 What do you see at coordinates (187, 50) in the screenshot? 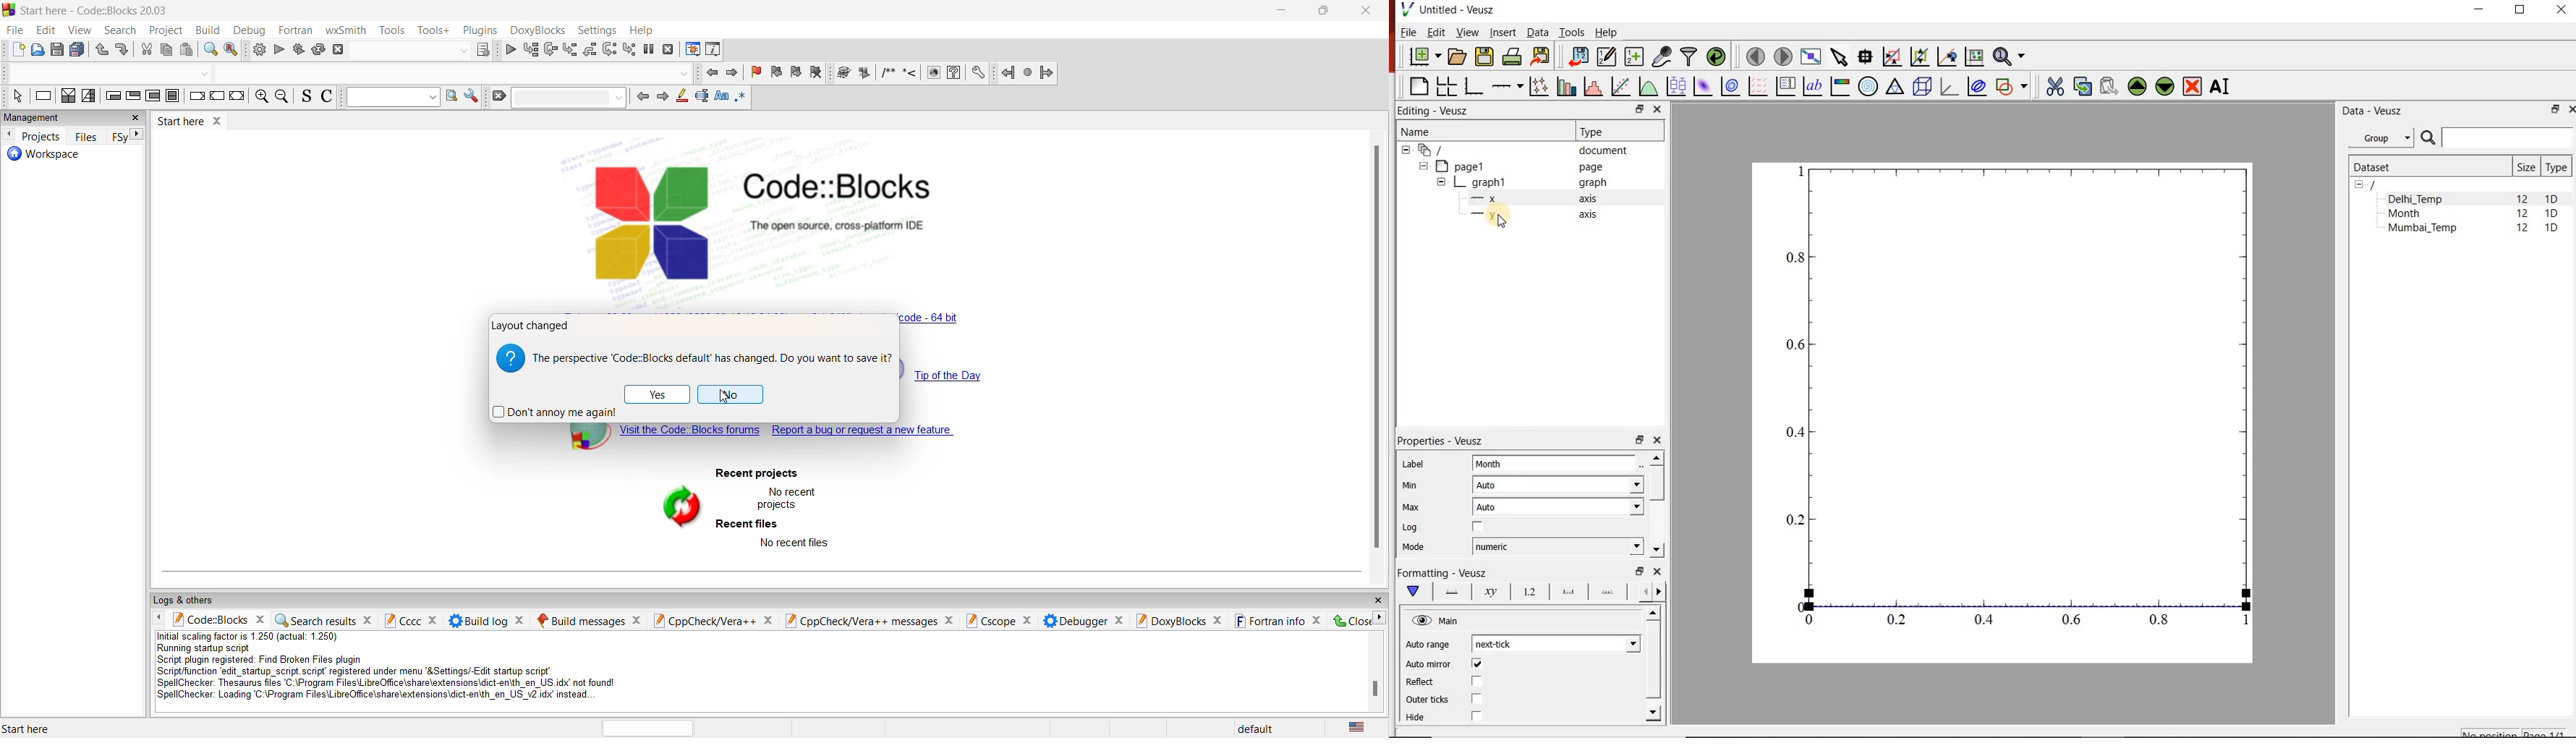
I see `paste` at bounding box center [187, 50].